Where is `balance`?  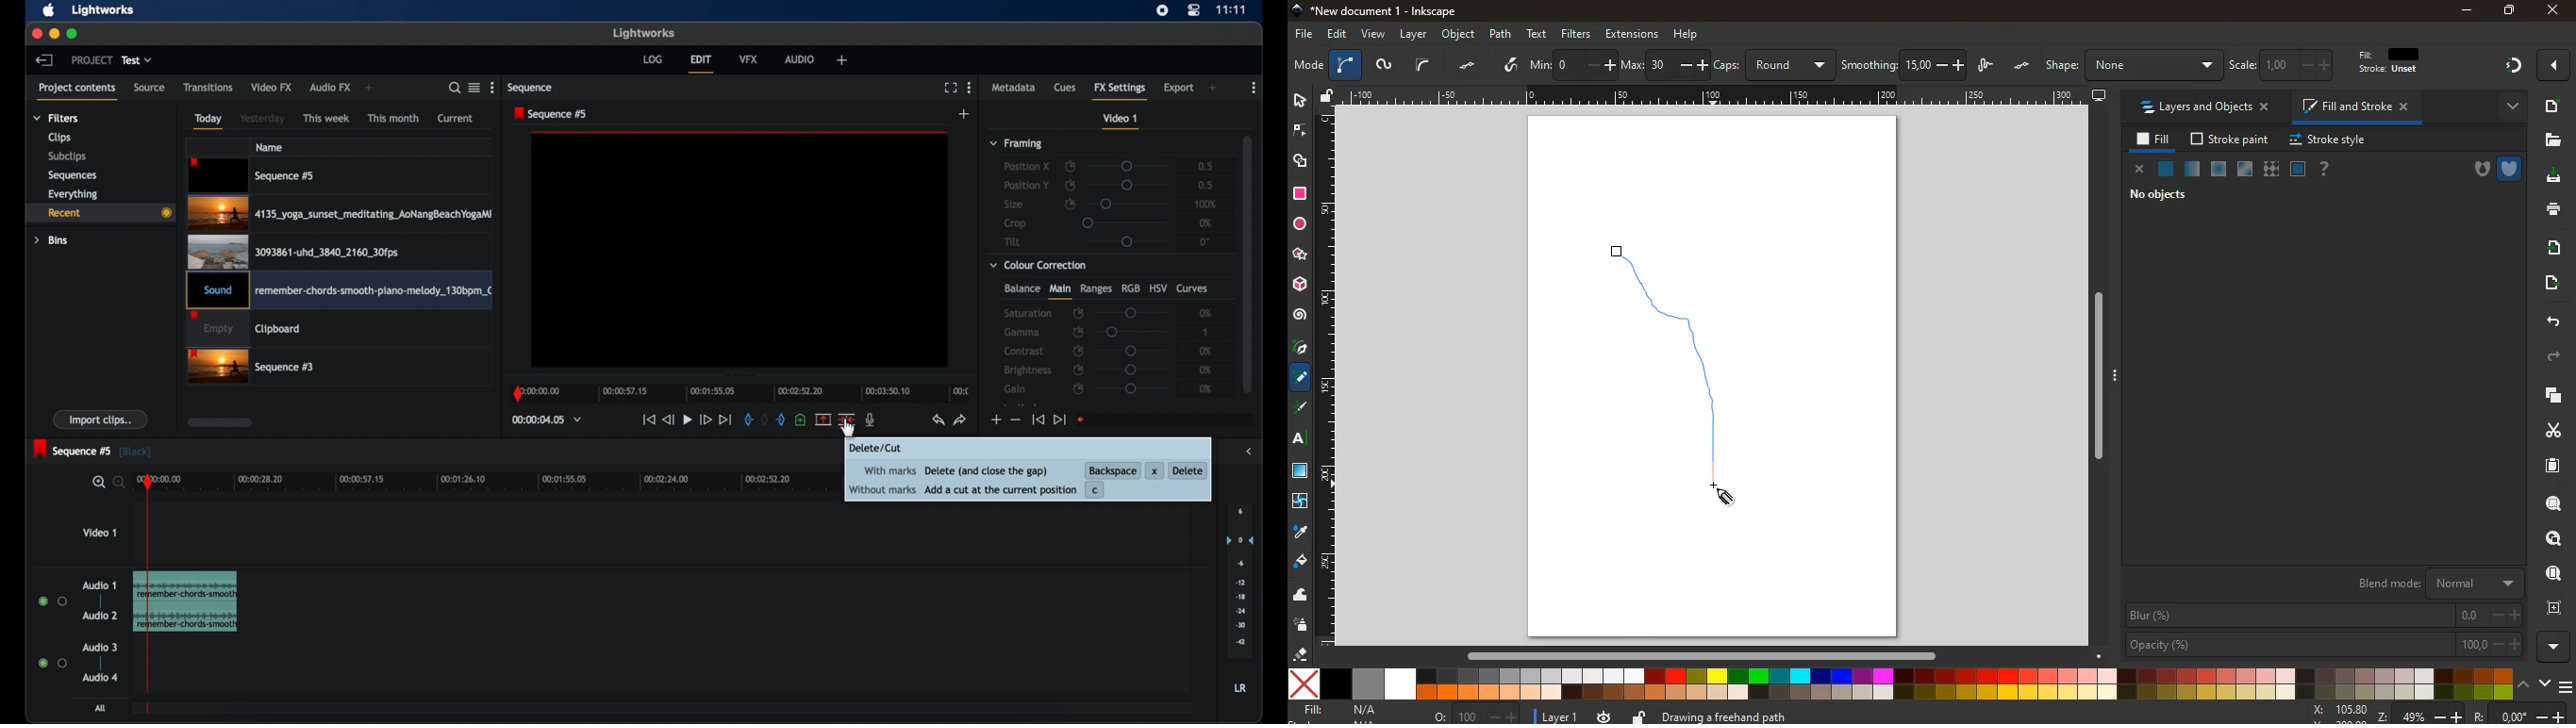
balance is located at coordinates (1022, 288).